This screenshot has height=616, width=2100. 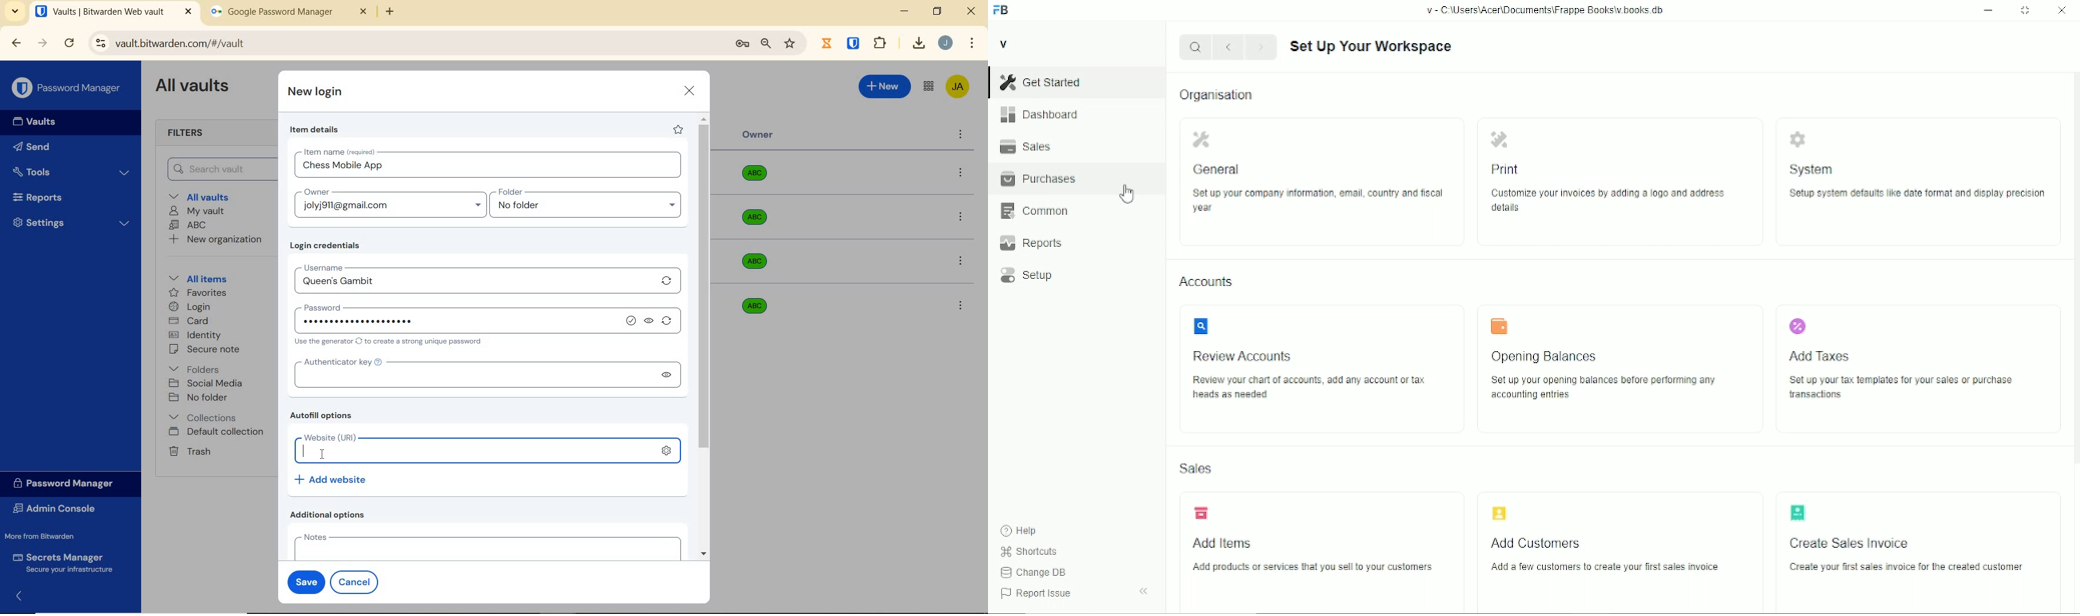 I want to click on Owner, so click(x=758, y=135).